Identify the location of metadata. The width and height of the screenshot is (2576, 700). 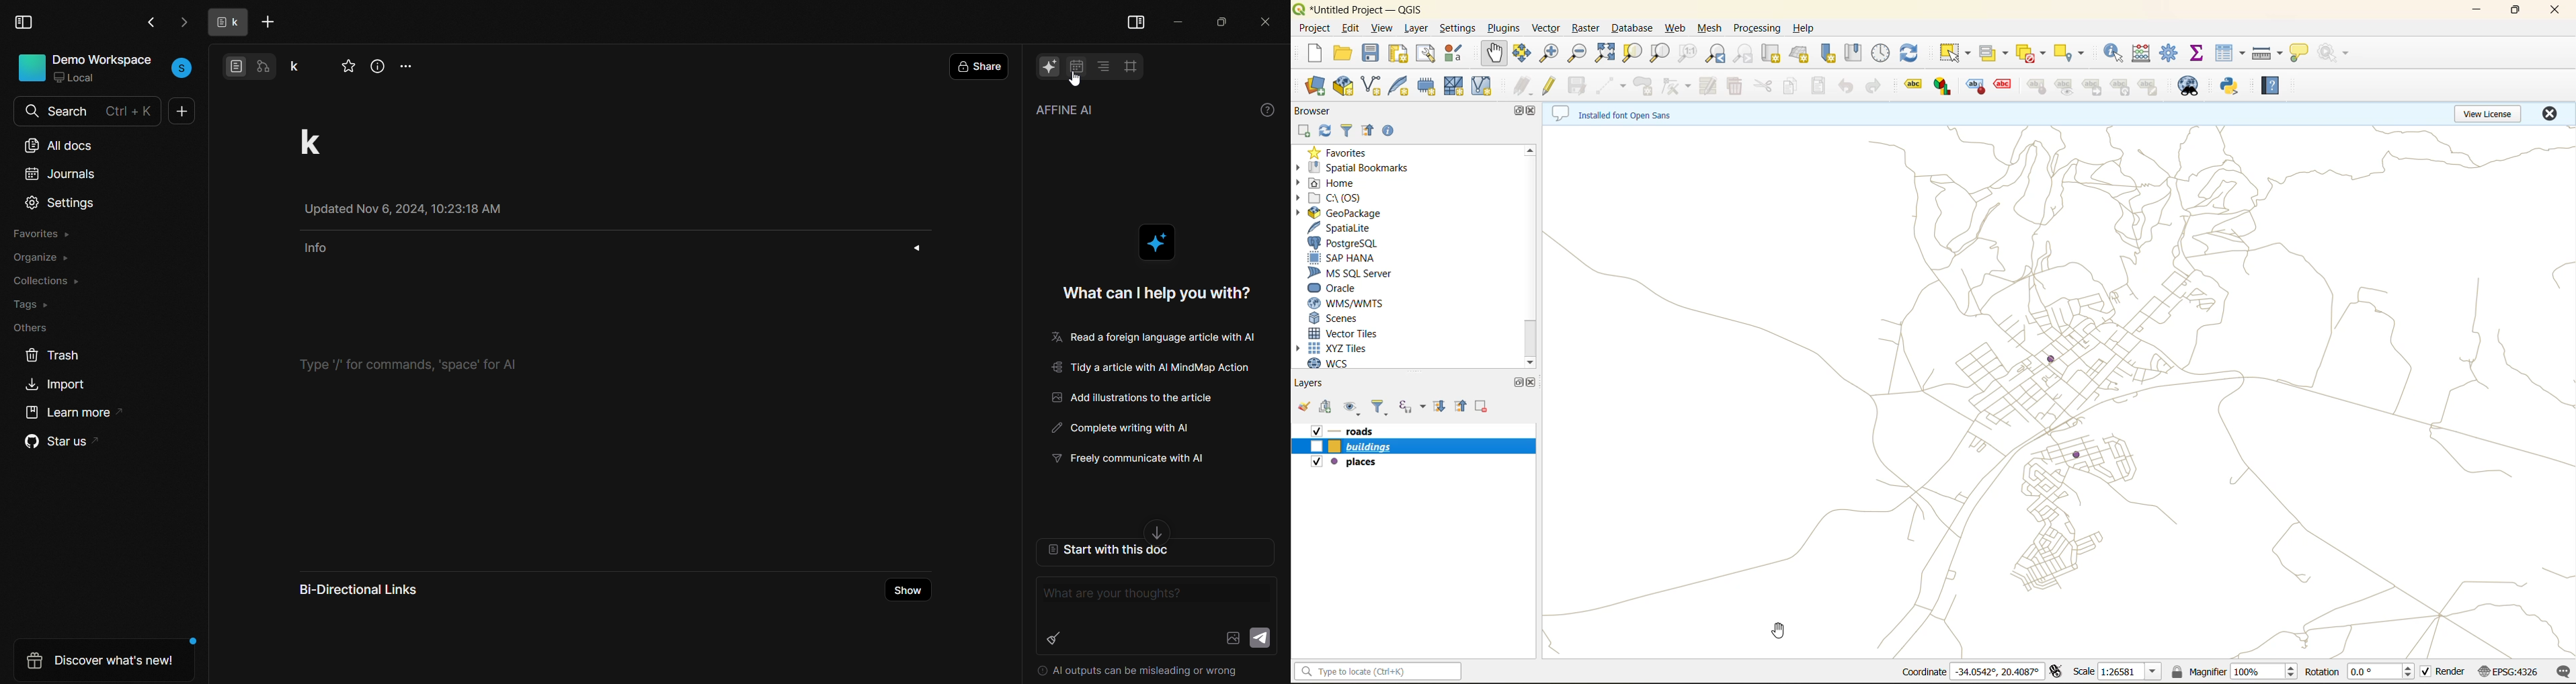
(1621, 117).